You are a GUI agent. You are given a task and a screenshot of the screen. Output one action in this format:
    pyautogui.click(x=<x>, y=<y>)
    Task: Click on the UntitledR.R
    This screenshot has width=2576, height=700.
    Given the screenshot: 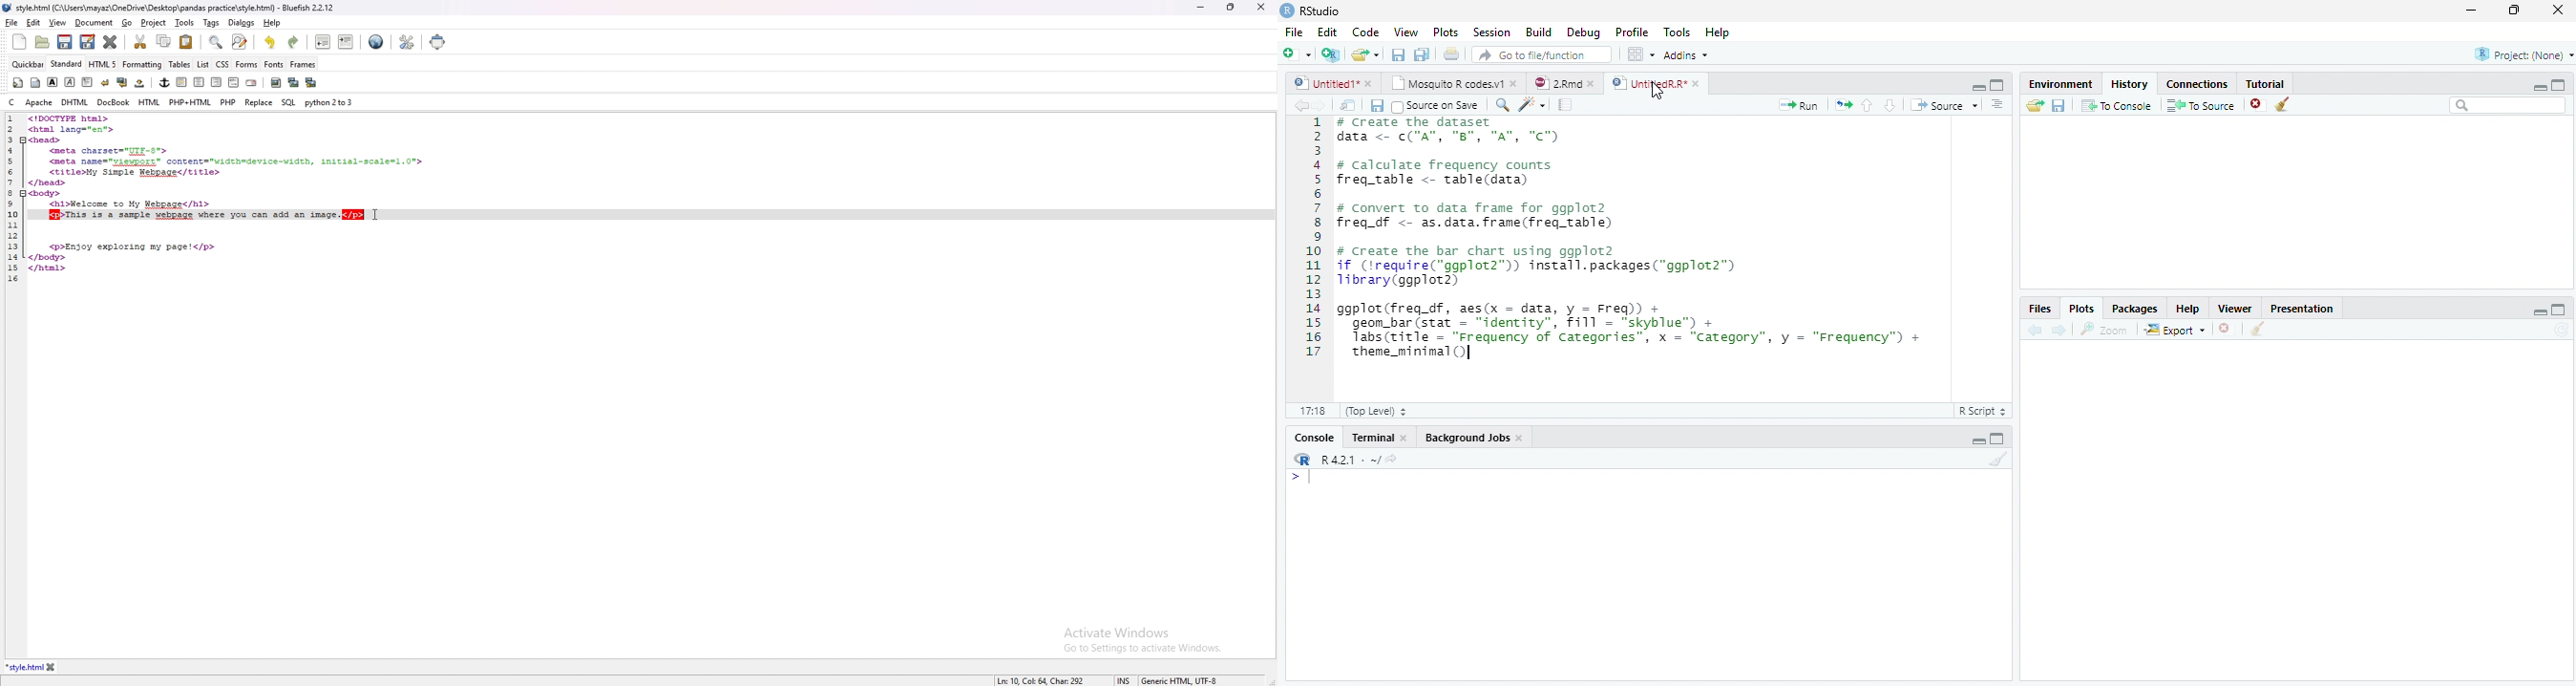 What is the action you would take?
    pyautogui.click(x=1656, y=82)
    